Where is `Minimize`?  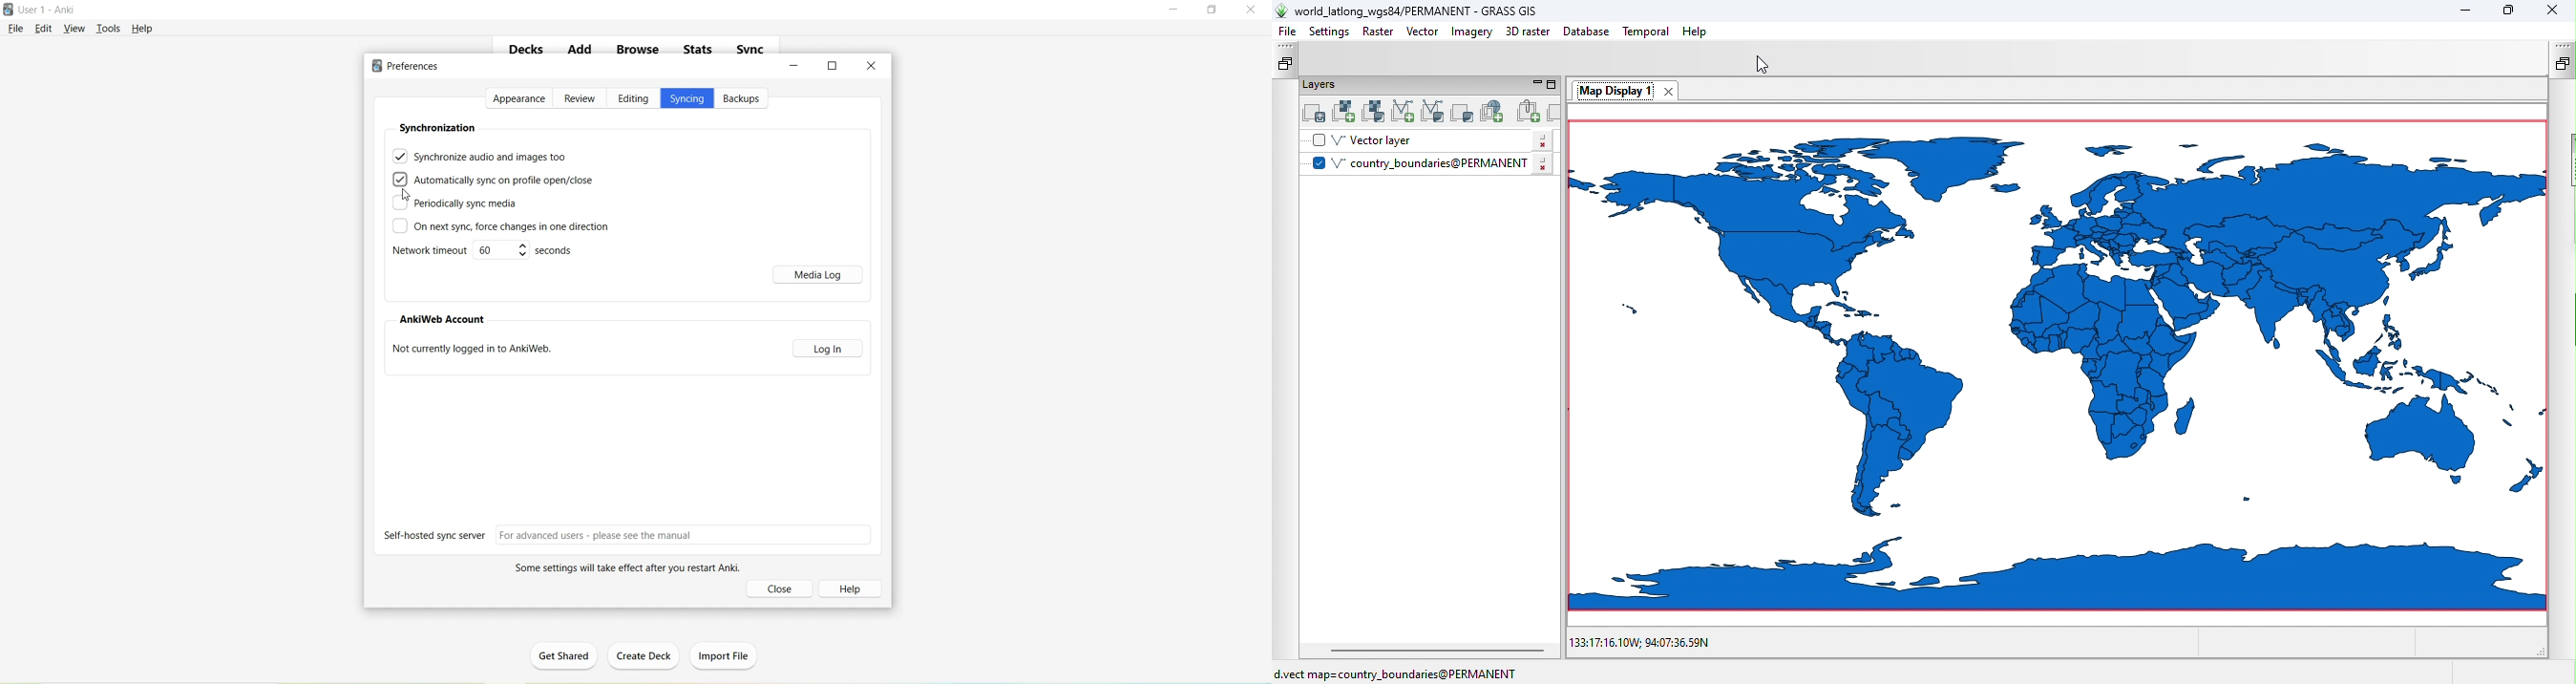 Minimize is located at coordinates (796, 66).